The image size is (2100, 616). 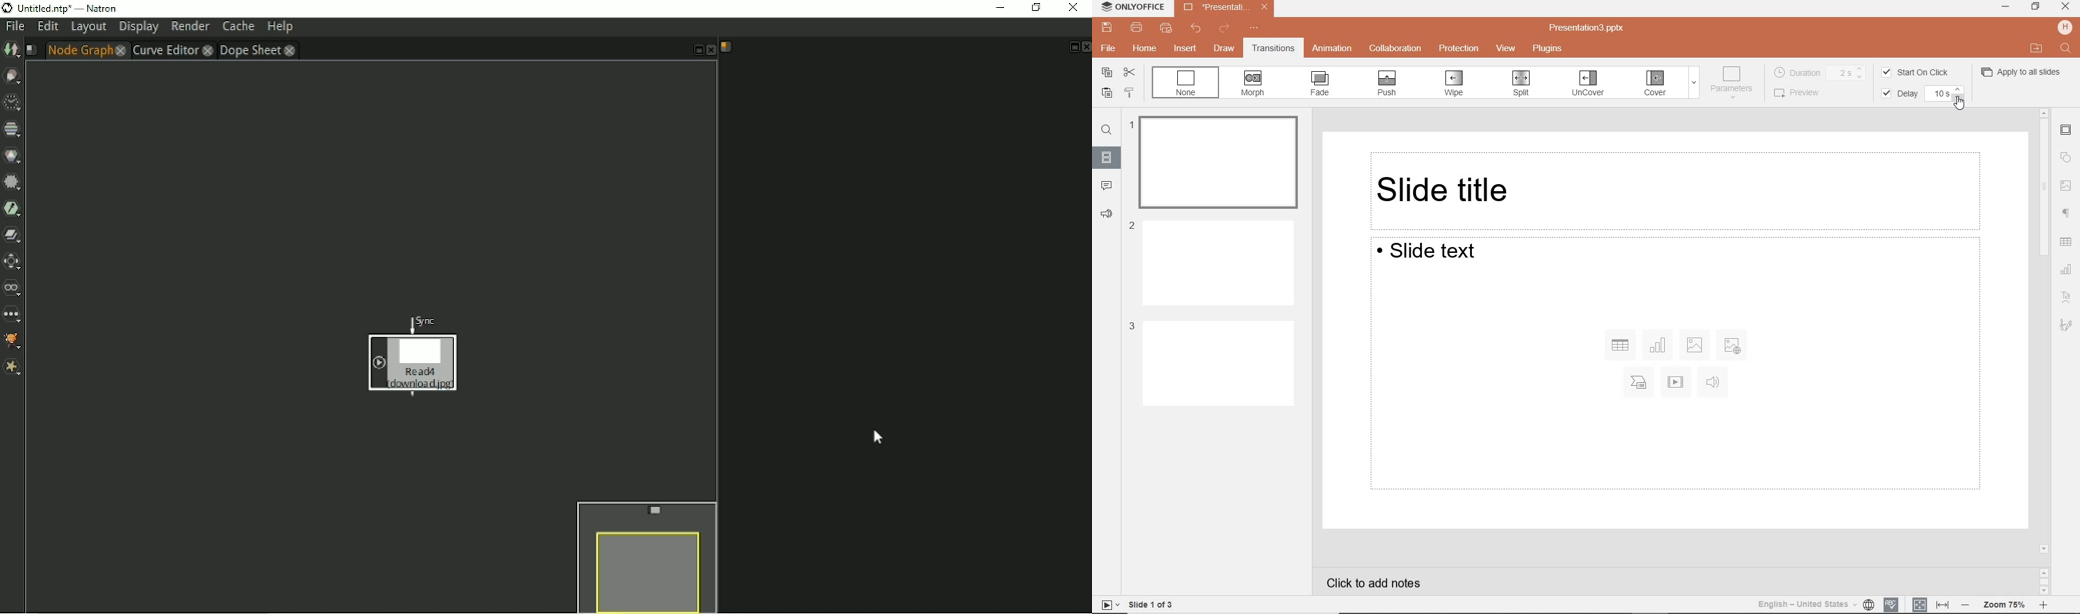 What do you see at coordinates (1694, 85) in the screenshot?
I see `EXPAND` at bounding box center [1694, 85].